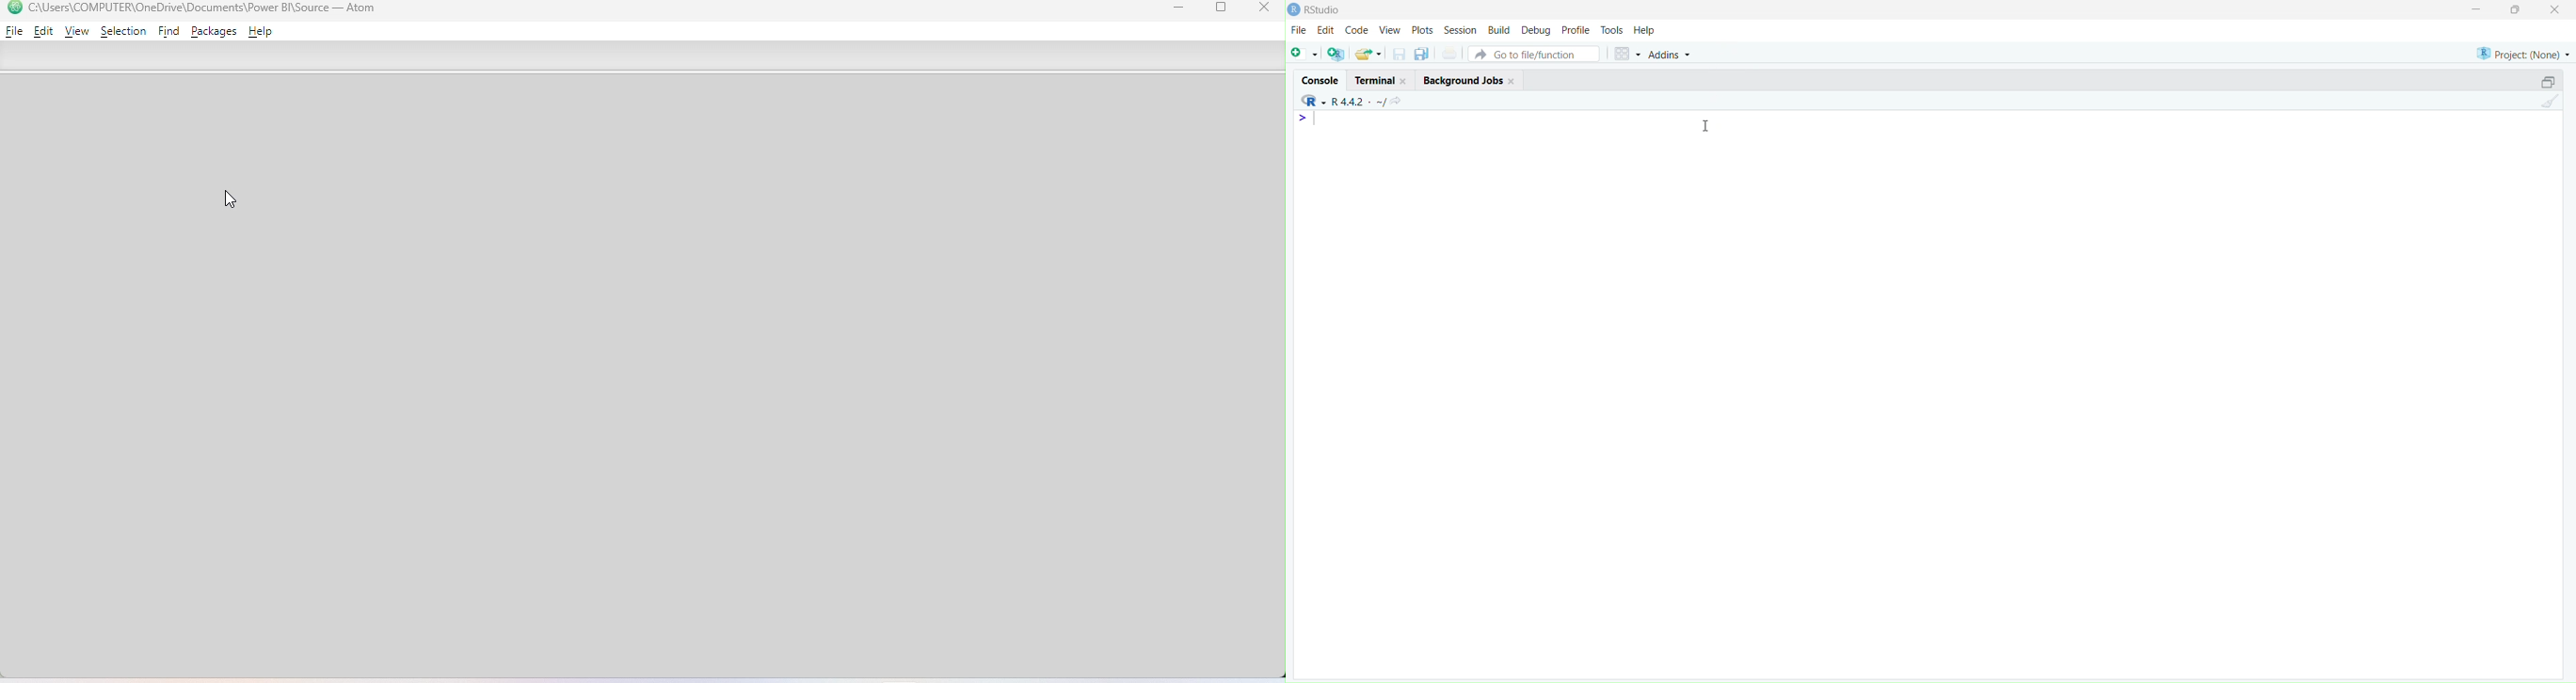 The image size is (2576, 700). What do you see at coordinates (1300, 30) in the screenshot?
I see `file` at bounding box center [1300, 30].